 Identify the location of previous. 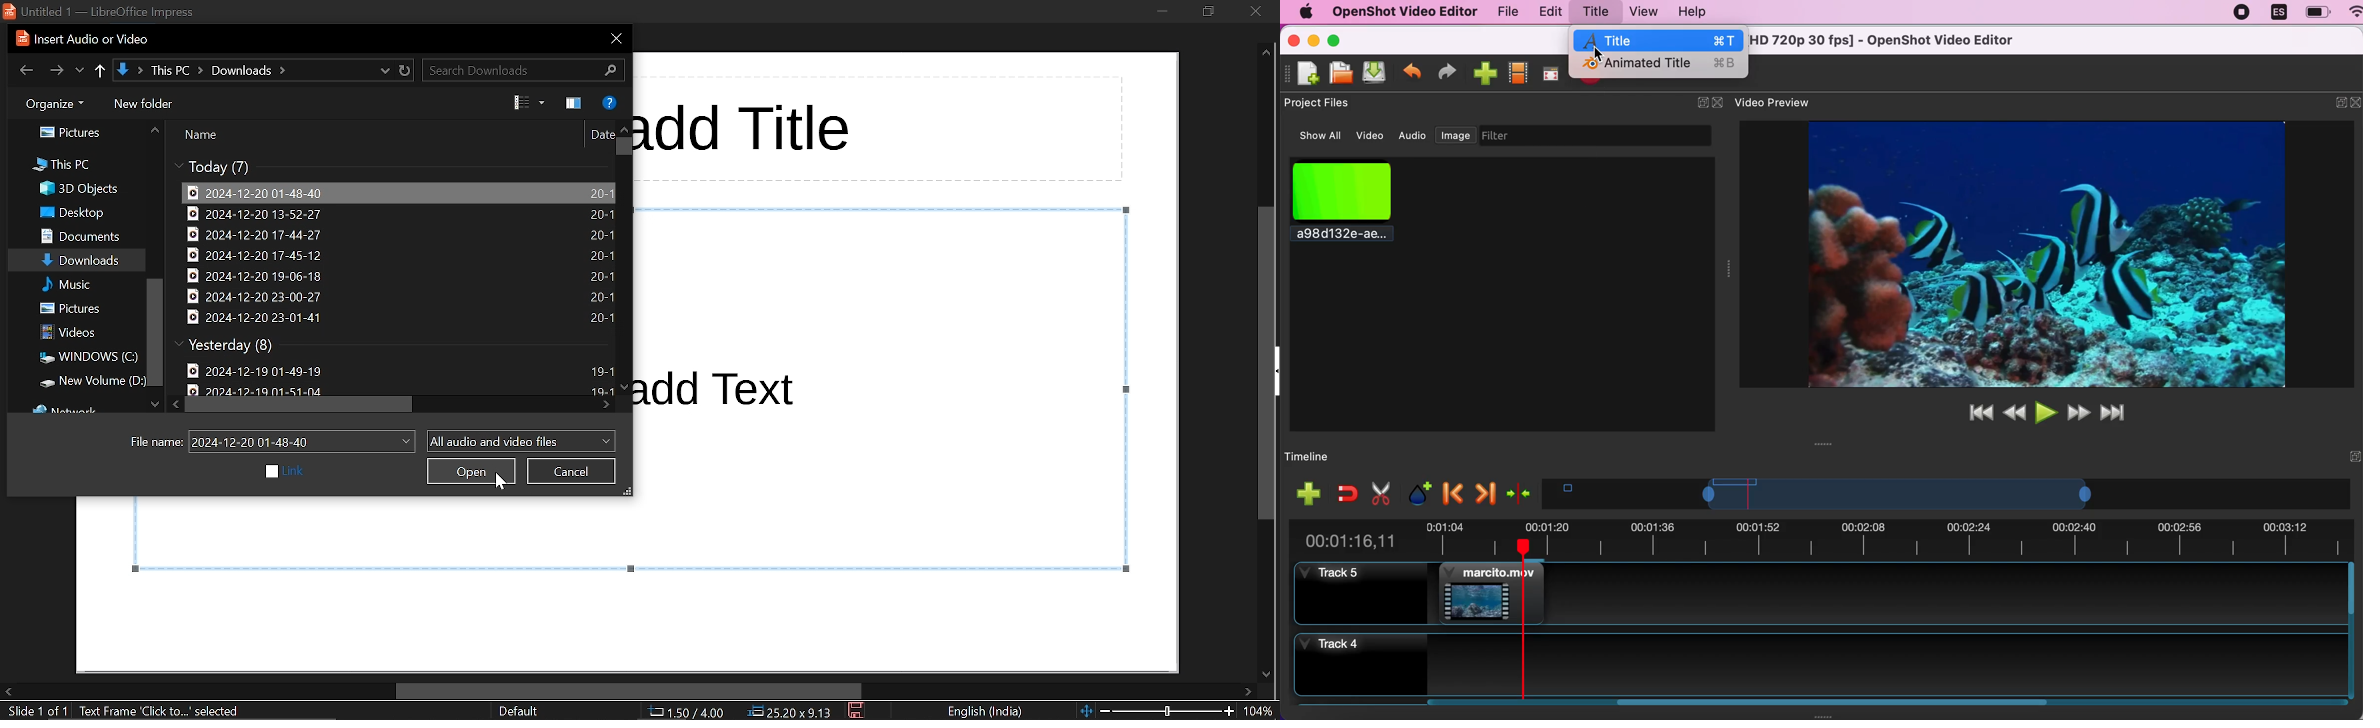
(23, 69).